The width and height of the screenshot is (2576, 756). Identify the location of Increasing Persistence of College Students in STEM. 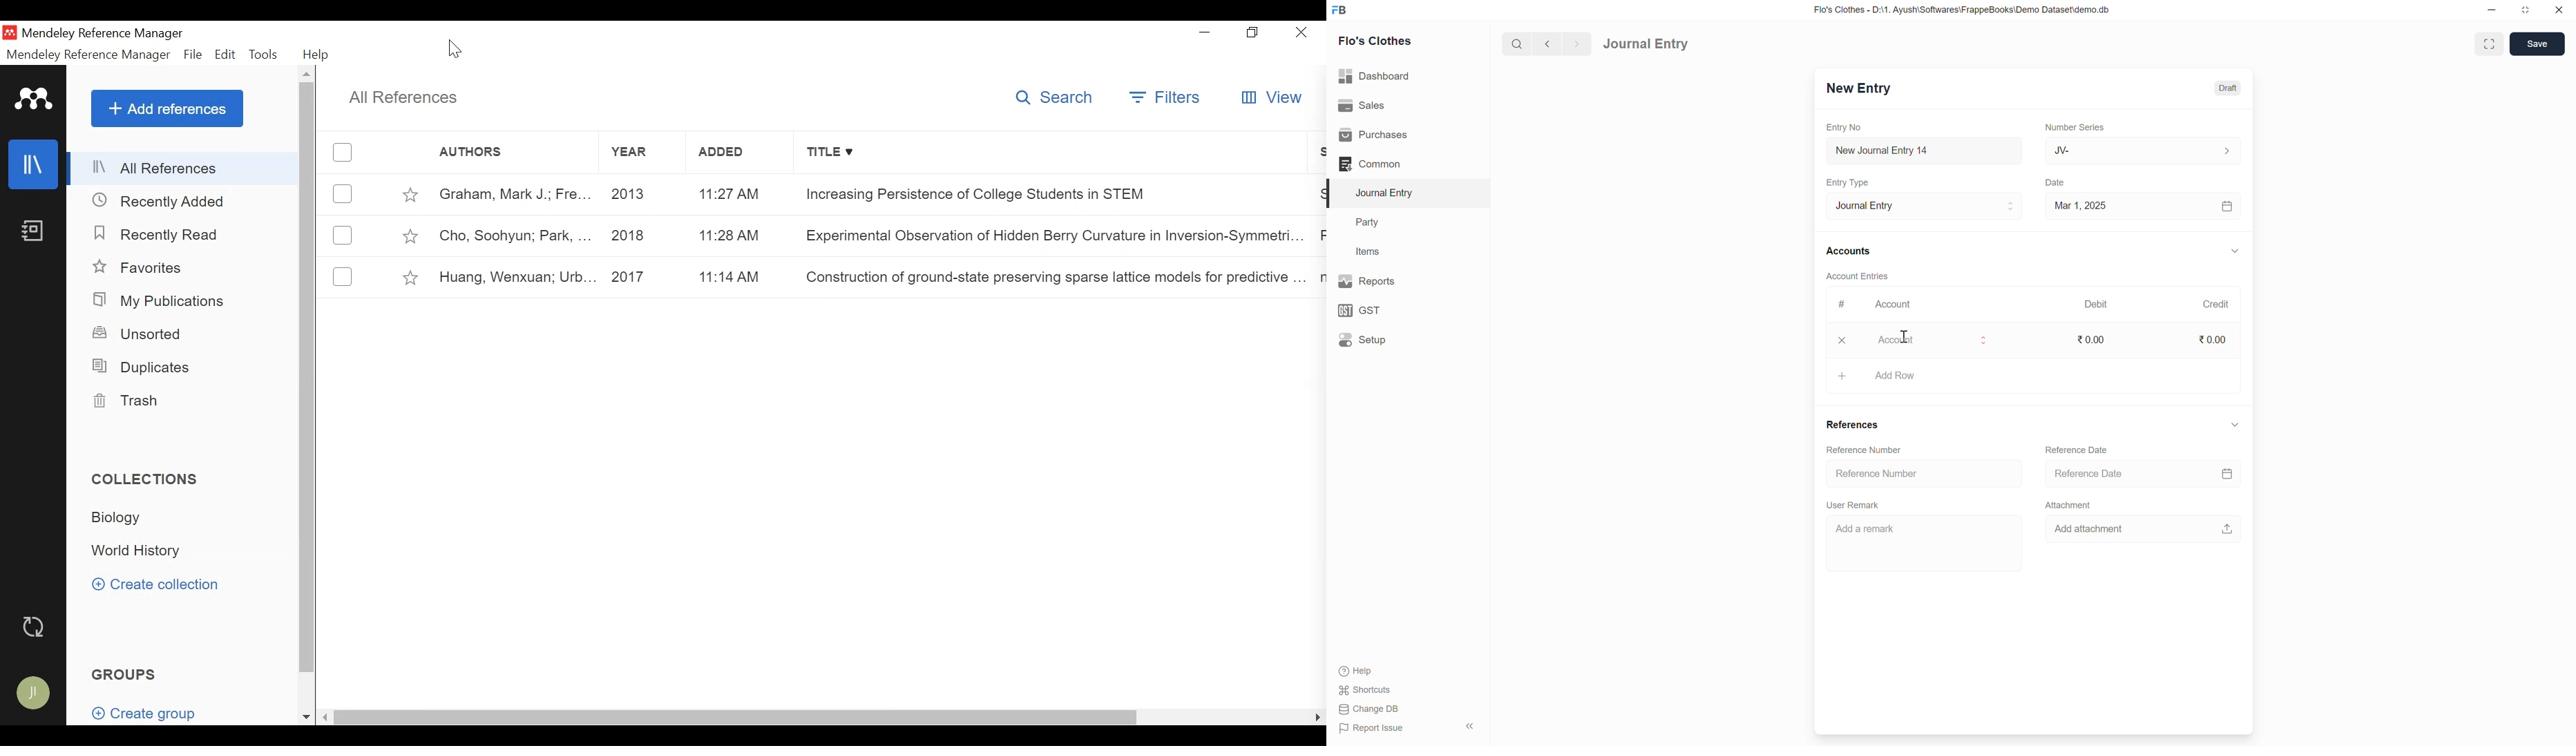
(1050, 193).